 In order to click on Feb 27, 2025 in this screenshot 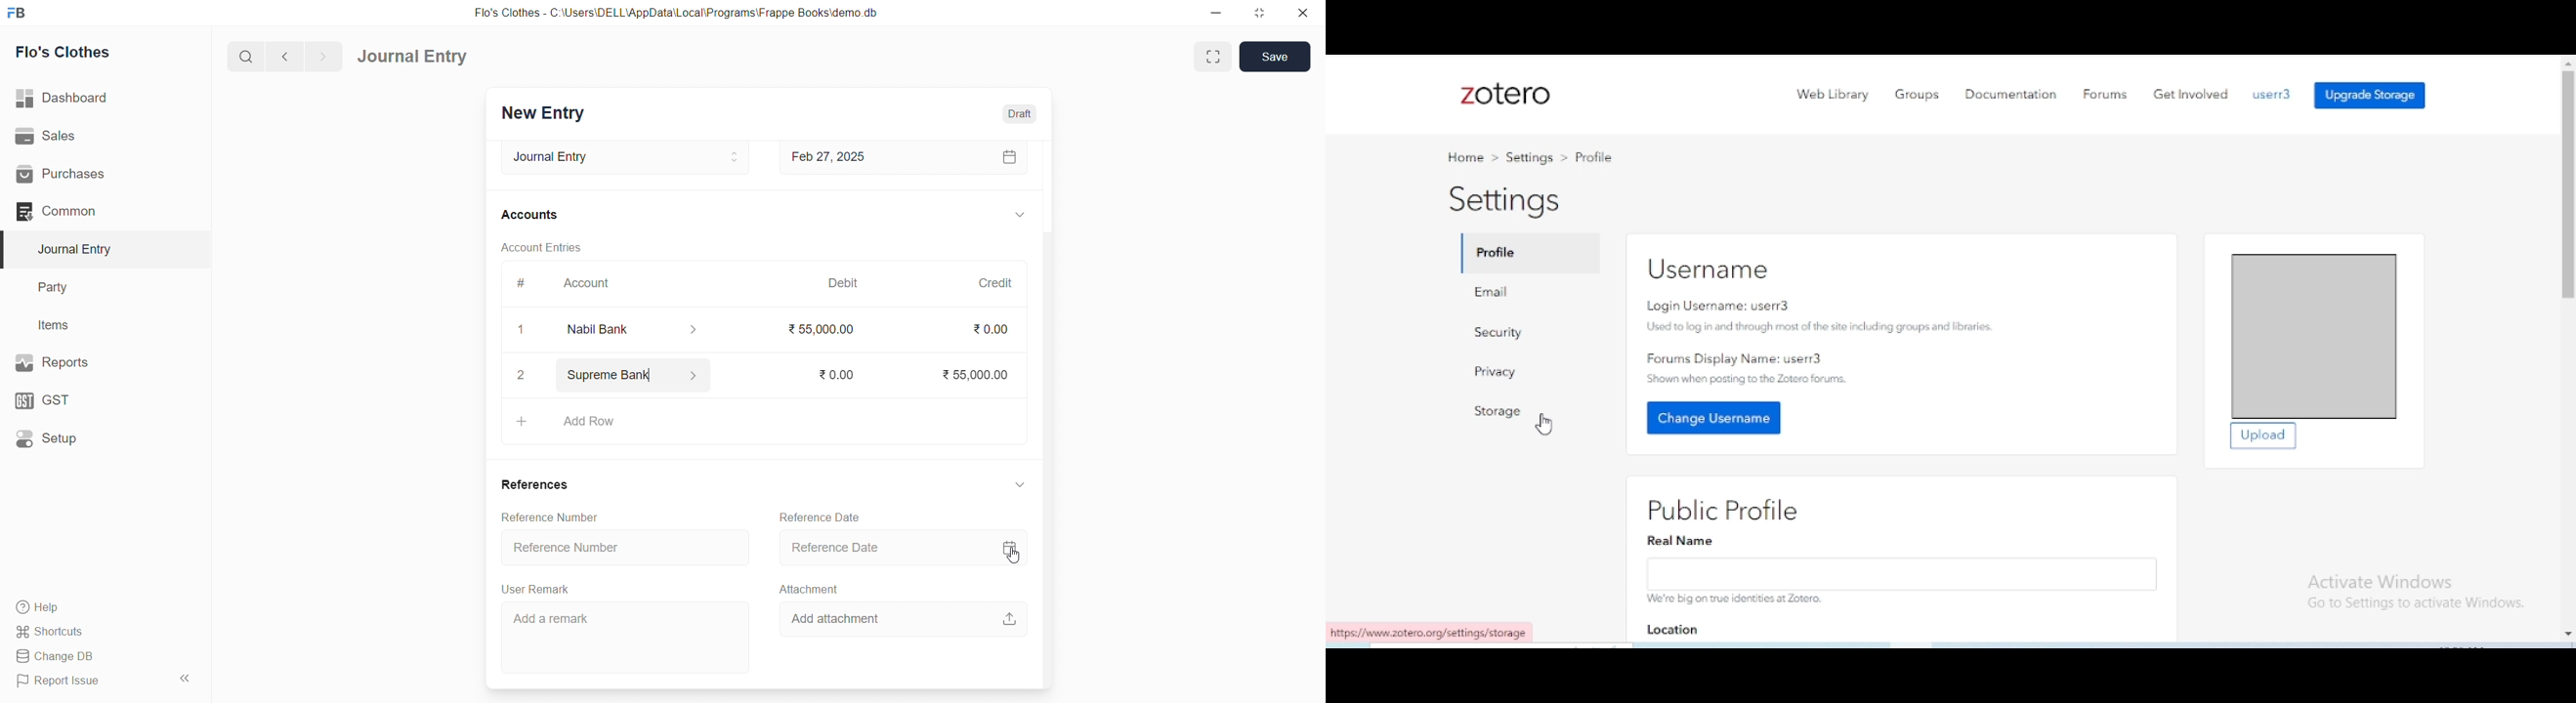, I will do `click(905, 159)`.